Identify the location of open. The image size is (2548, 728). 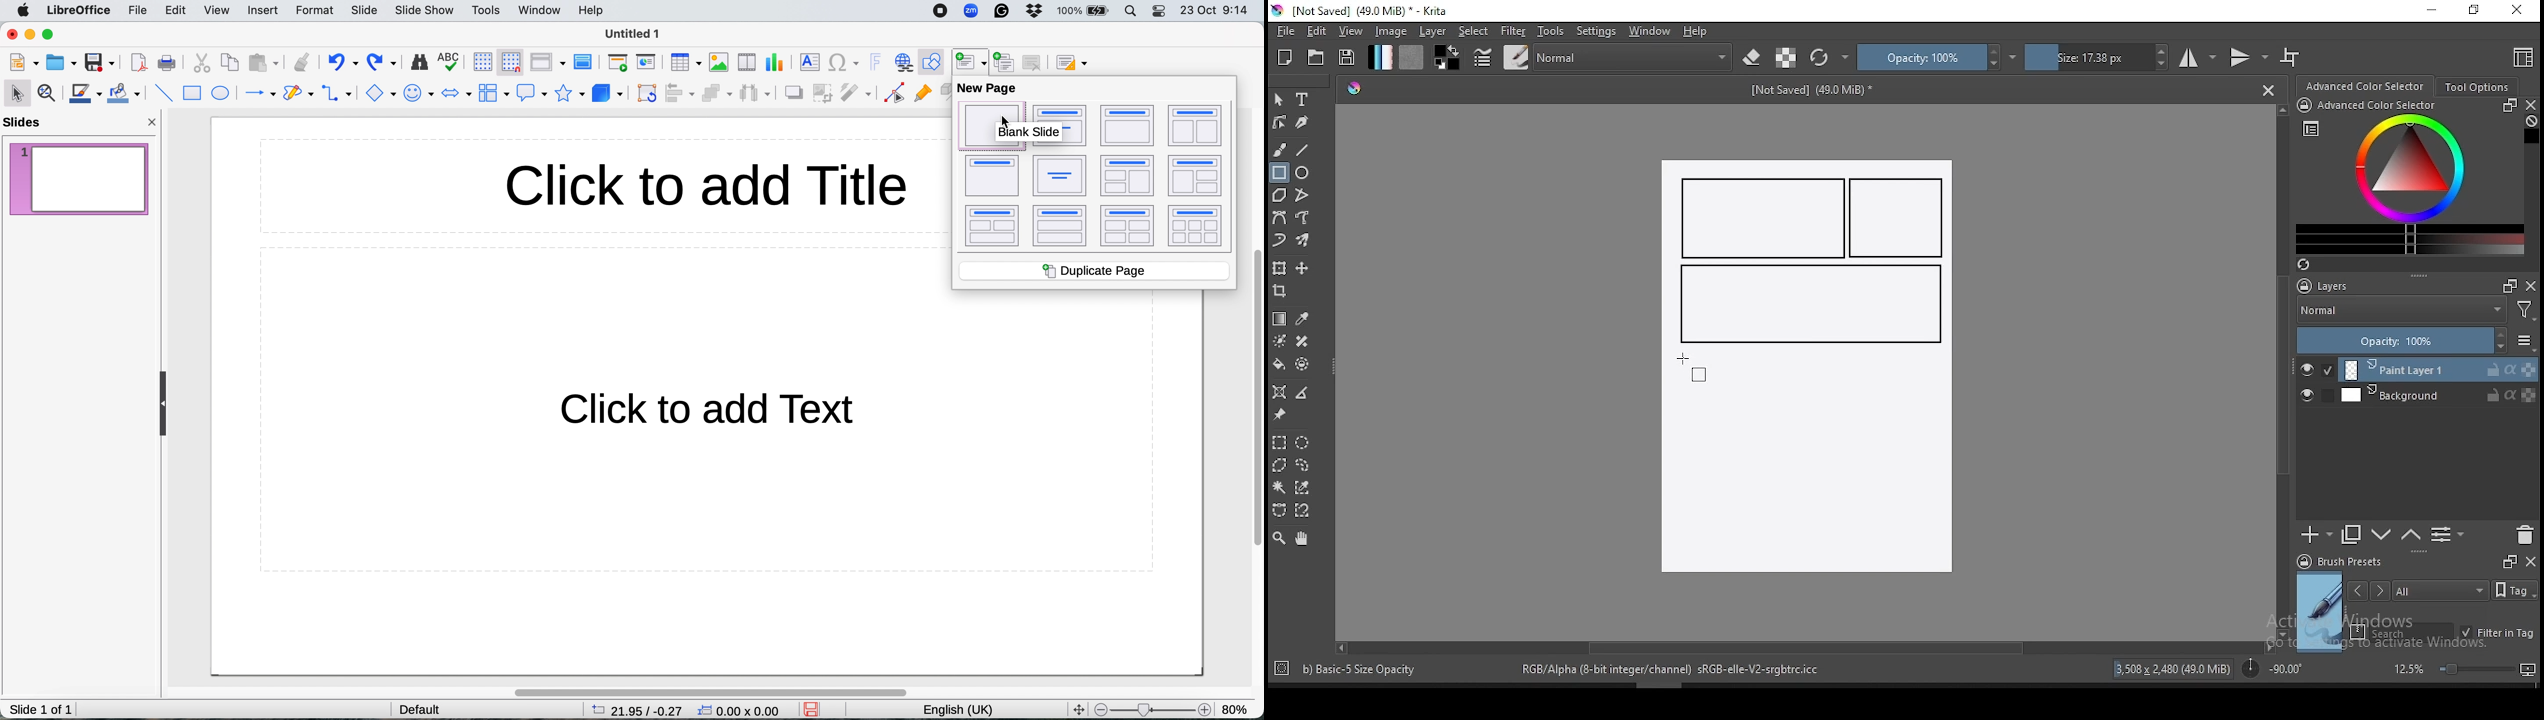
(61, 63).